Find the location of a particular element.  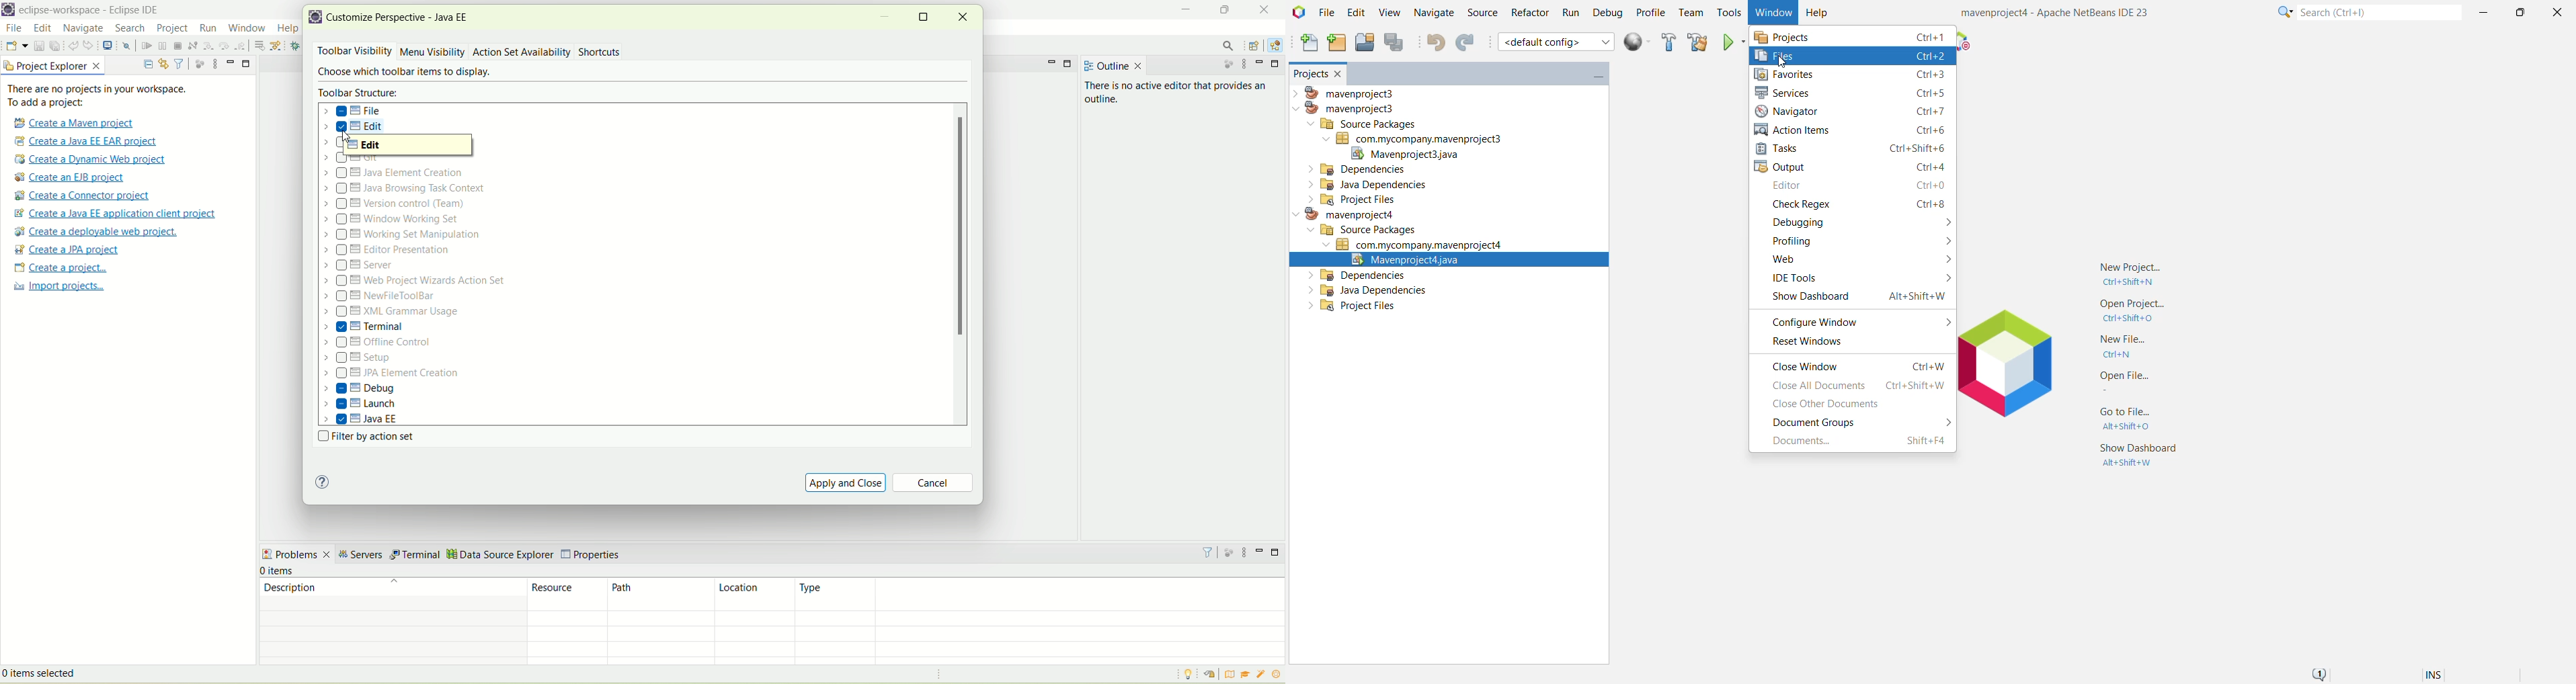

Documents is located at coordinates (1859, 441).